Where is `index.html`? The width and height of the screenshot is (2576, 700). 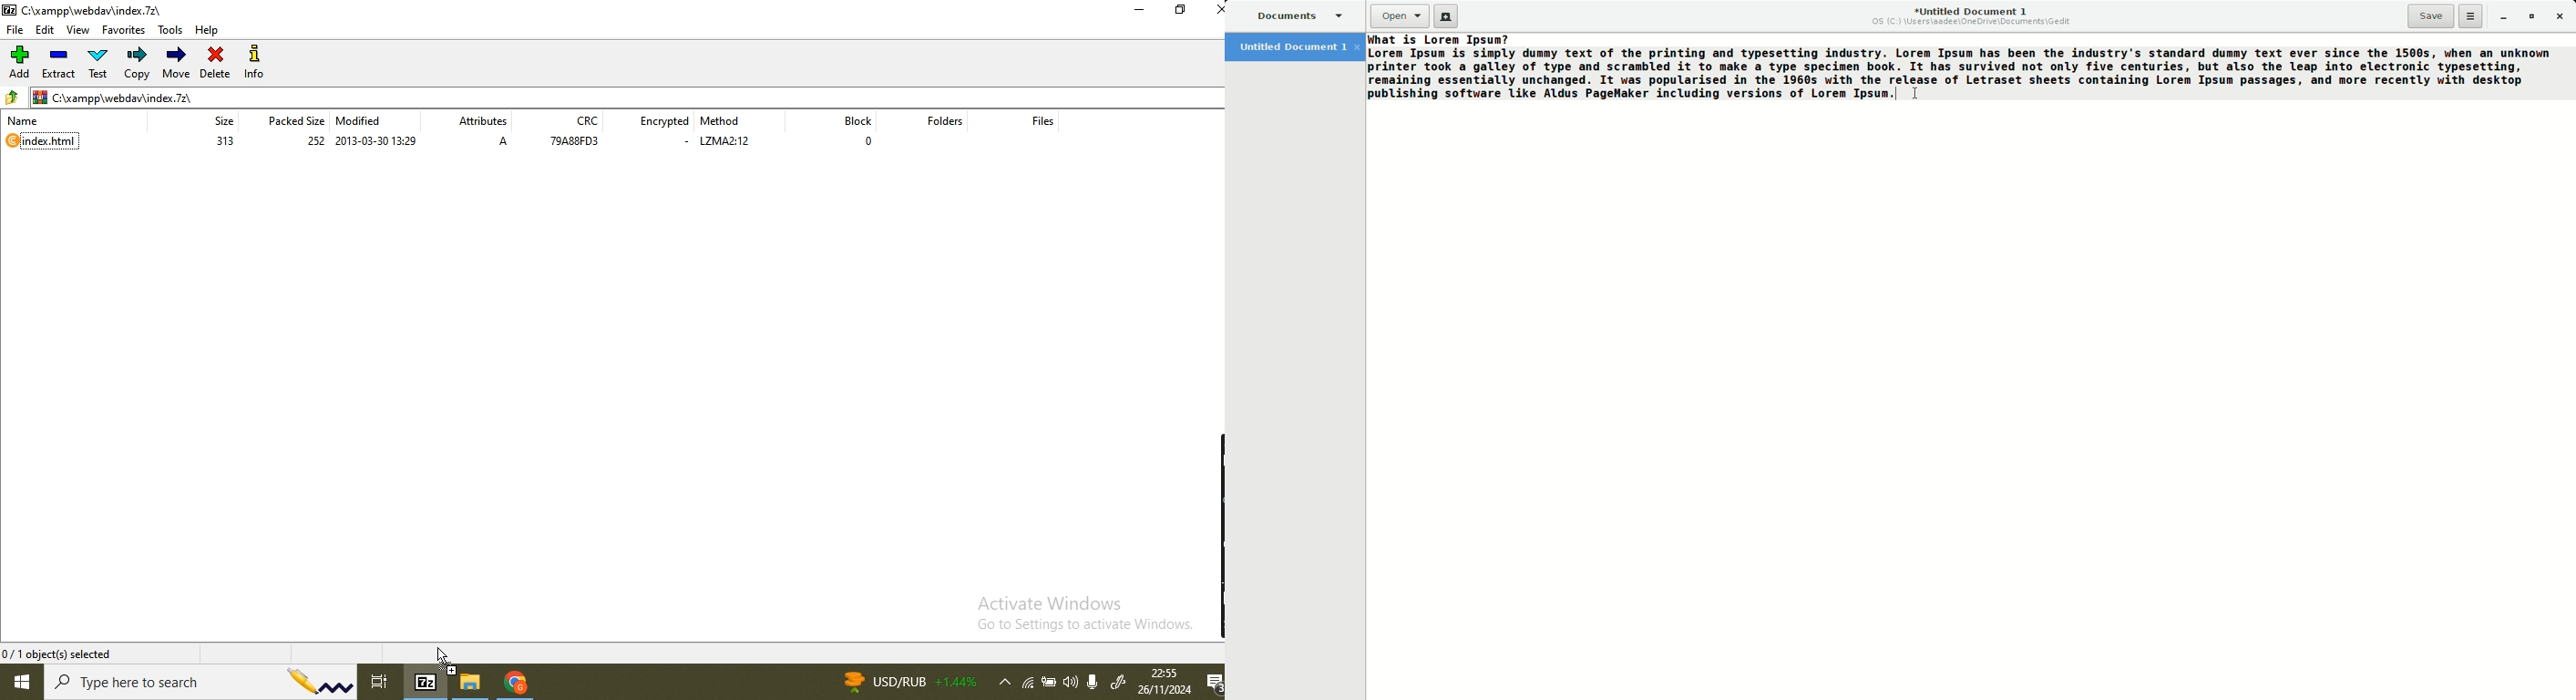 index.html is located at coordinates (52, 141).